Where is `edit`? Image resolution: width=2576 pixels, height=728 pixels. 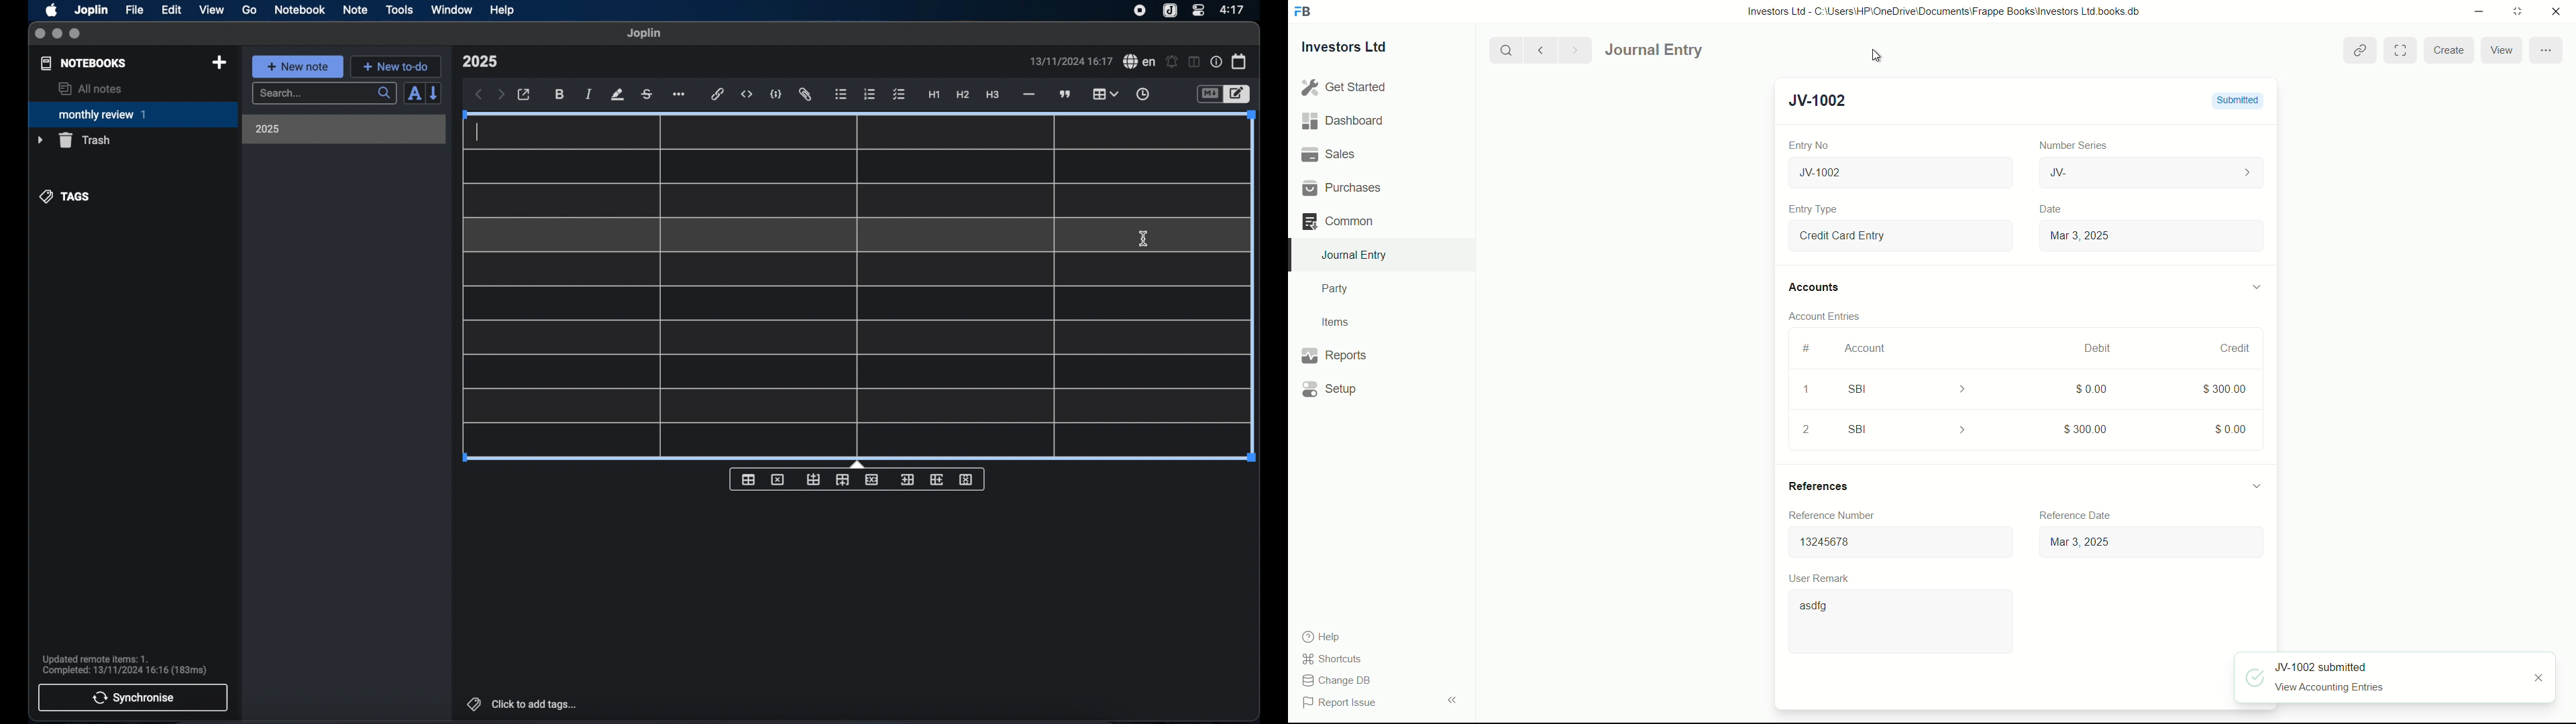
edit is located at coordinates (172, 10).